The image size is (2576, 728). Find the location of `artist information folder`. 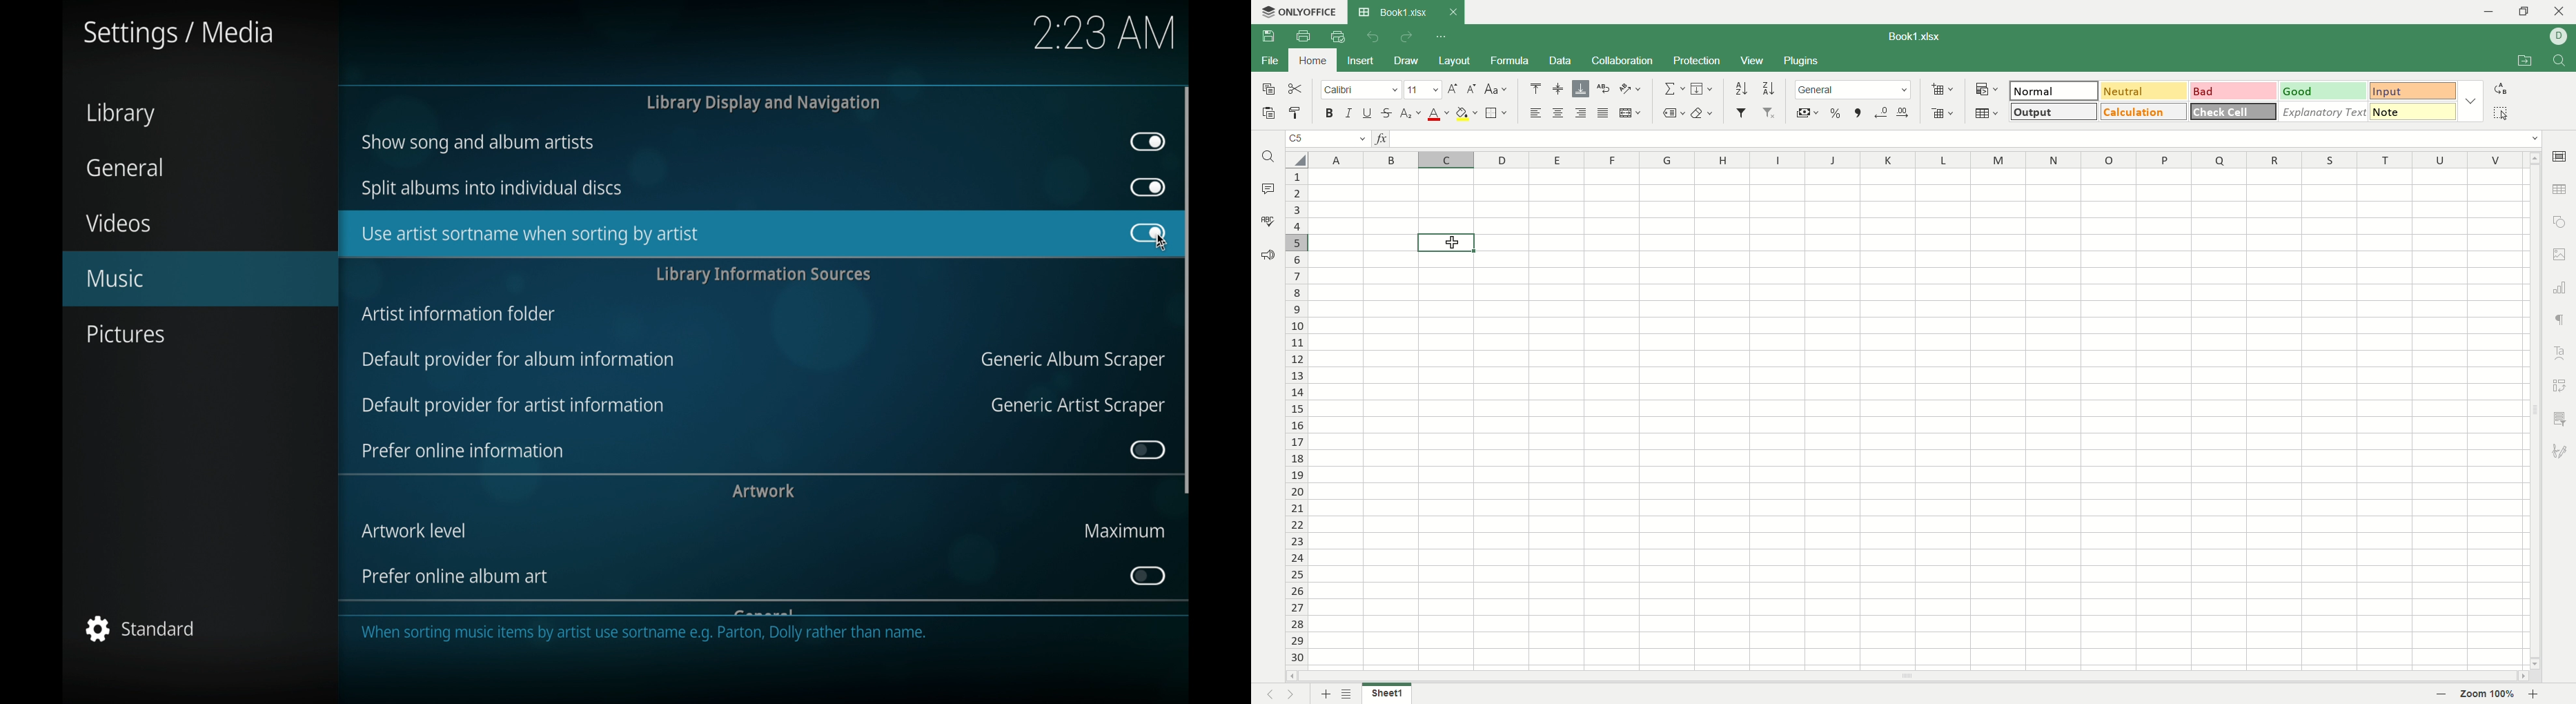

artist information folder is located at coordinates (459, 314).